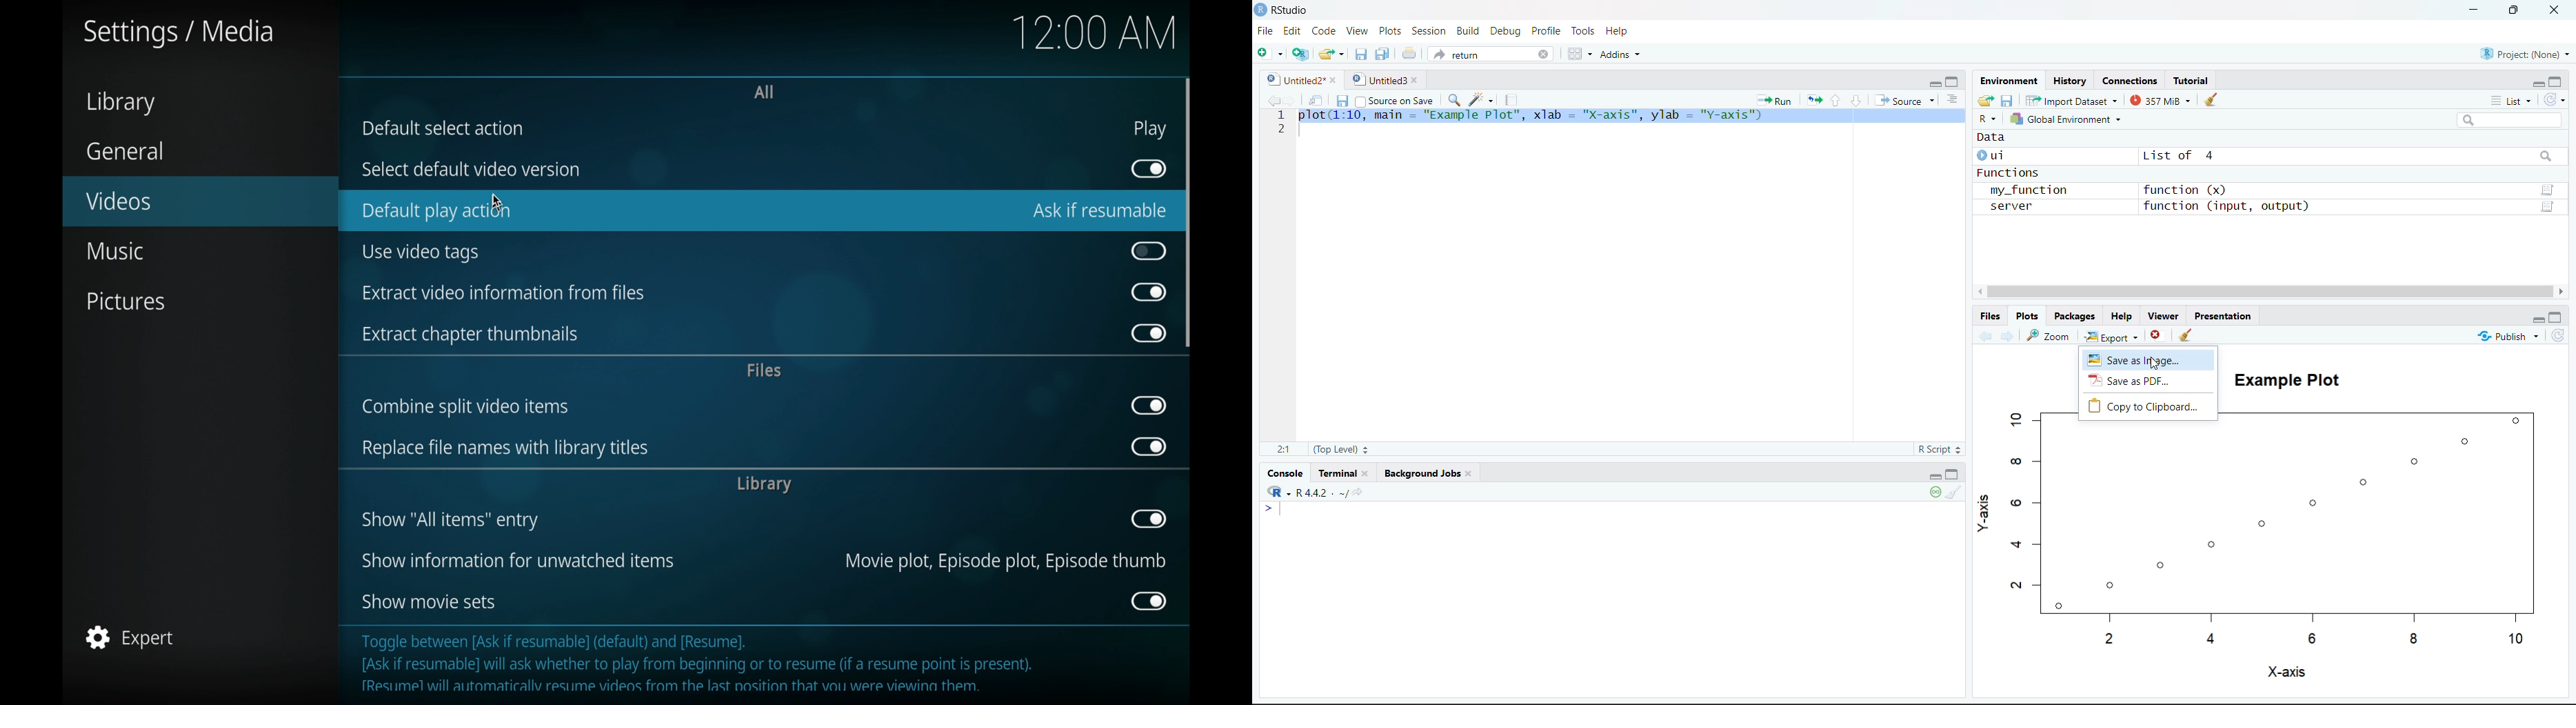  Describe the element at coordinates (2557, 12) in the screenshot. I see `Close` at that location.